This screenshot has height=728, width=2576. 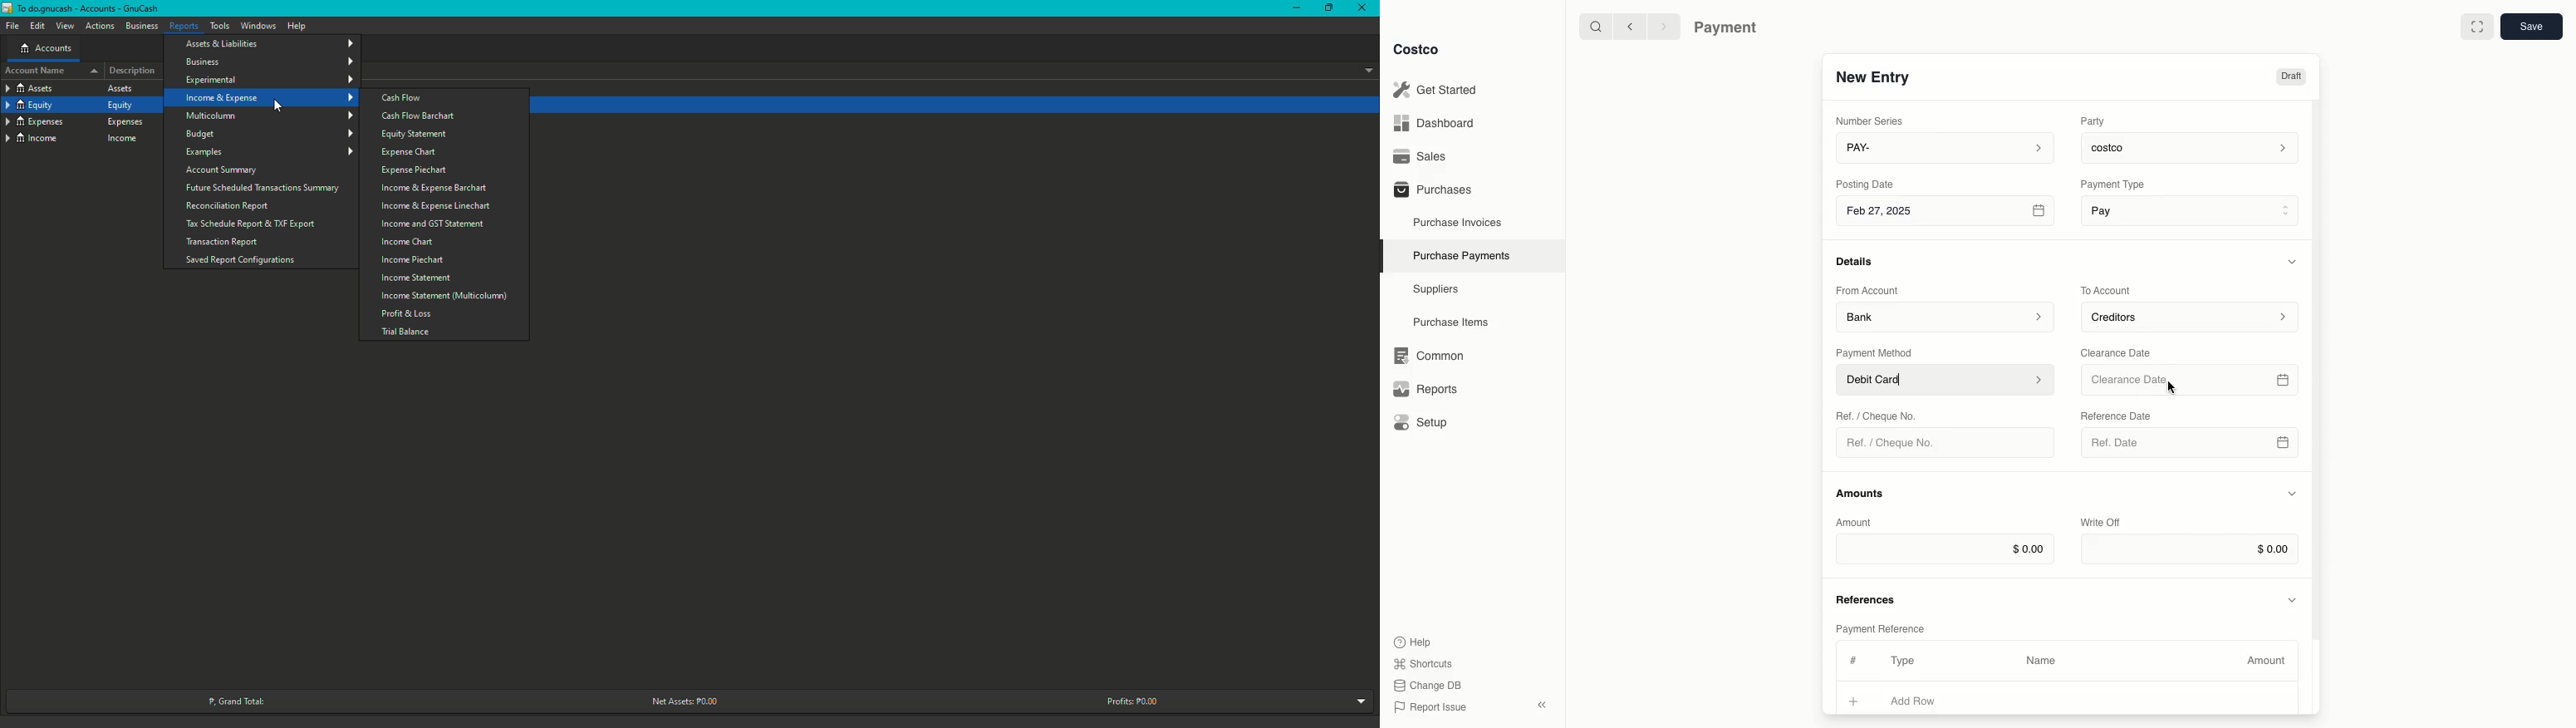 What do you see at coordinates (1873, 121) in the screenshot?
I see `Number Series` at bounding box center [1873, 121].